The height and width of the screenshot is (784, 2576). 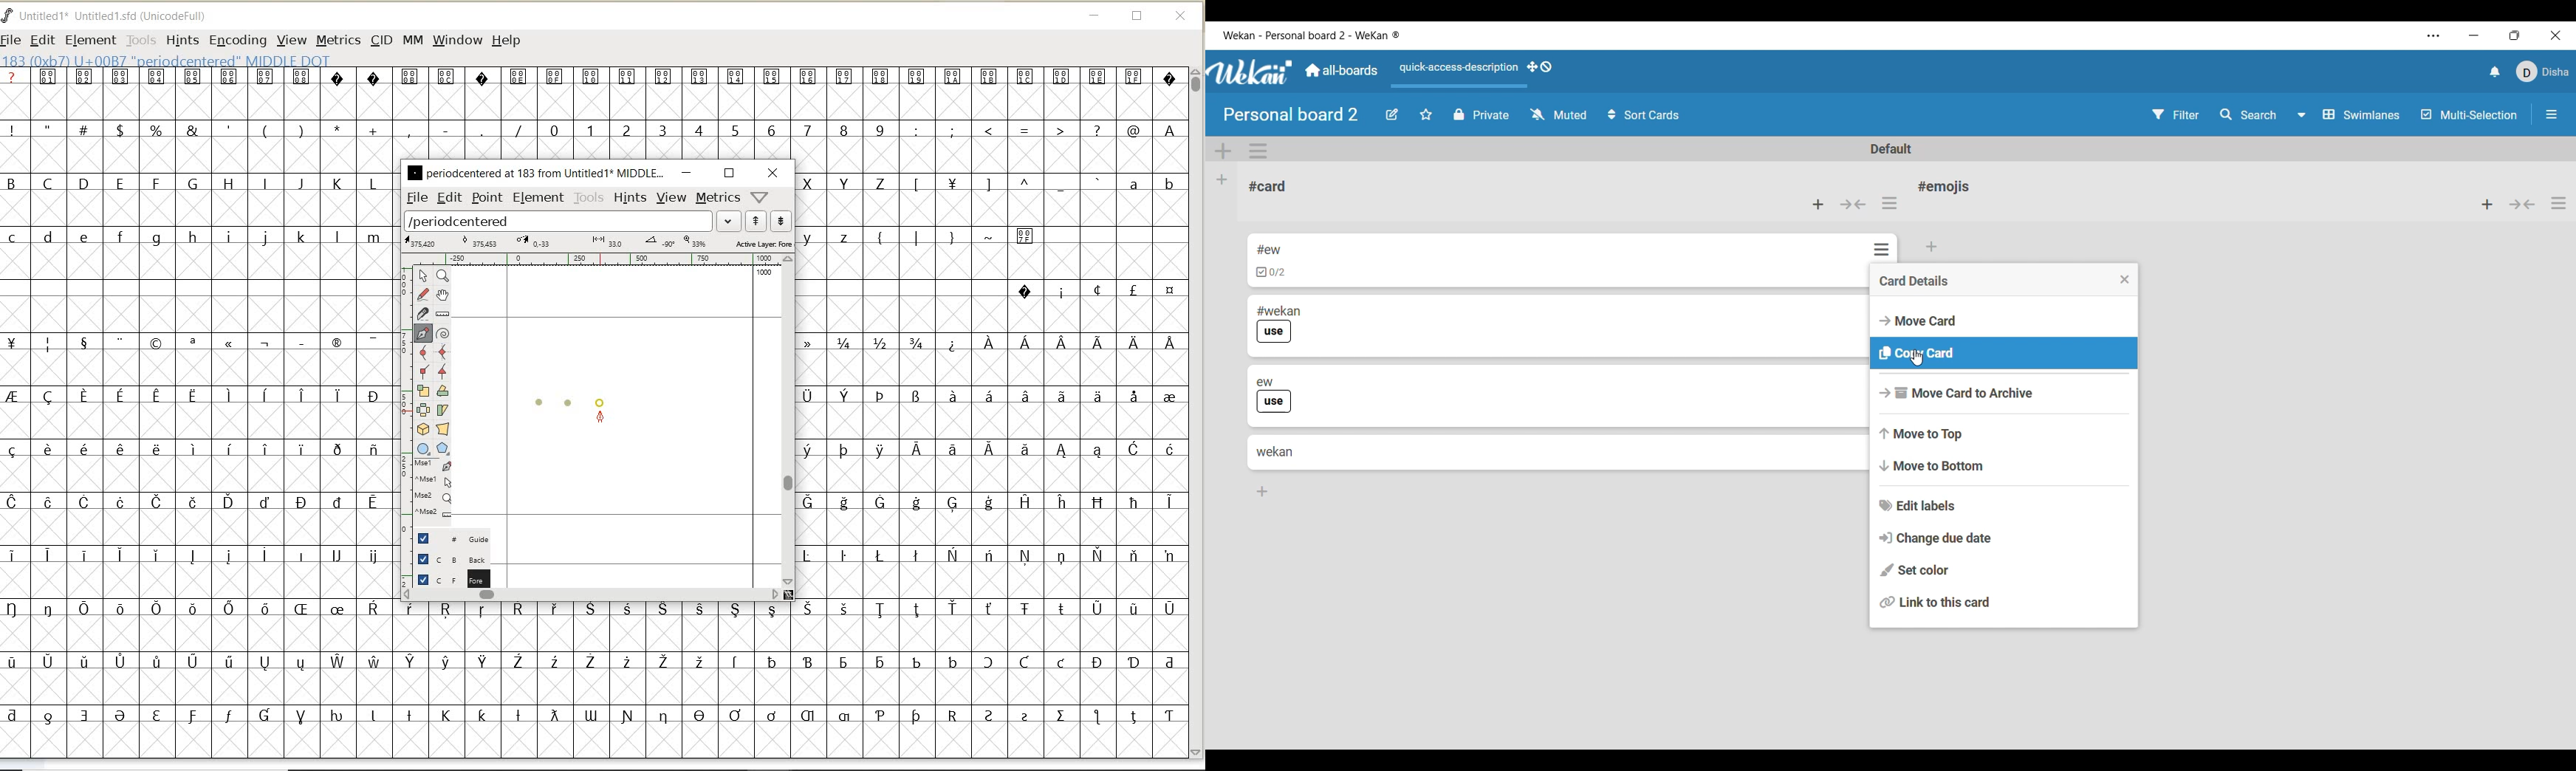 What do you see at coordinates (2556, 35) in the screenshot?
I see `Close interface` at bounding box center [2556, 35].